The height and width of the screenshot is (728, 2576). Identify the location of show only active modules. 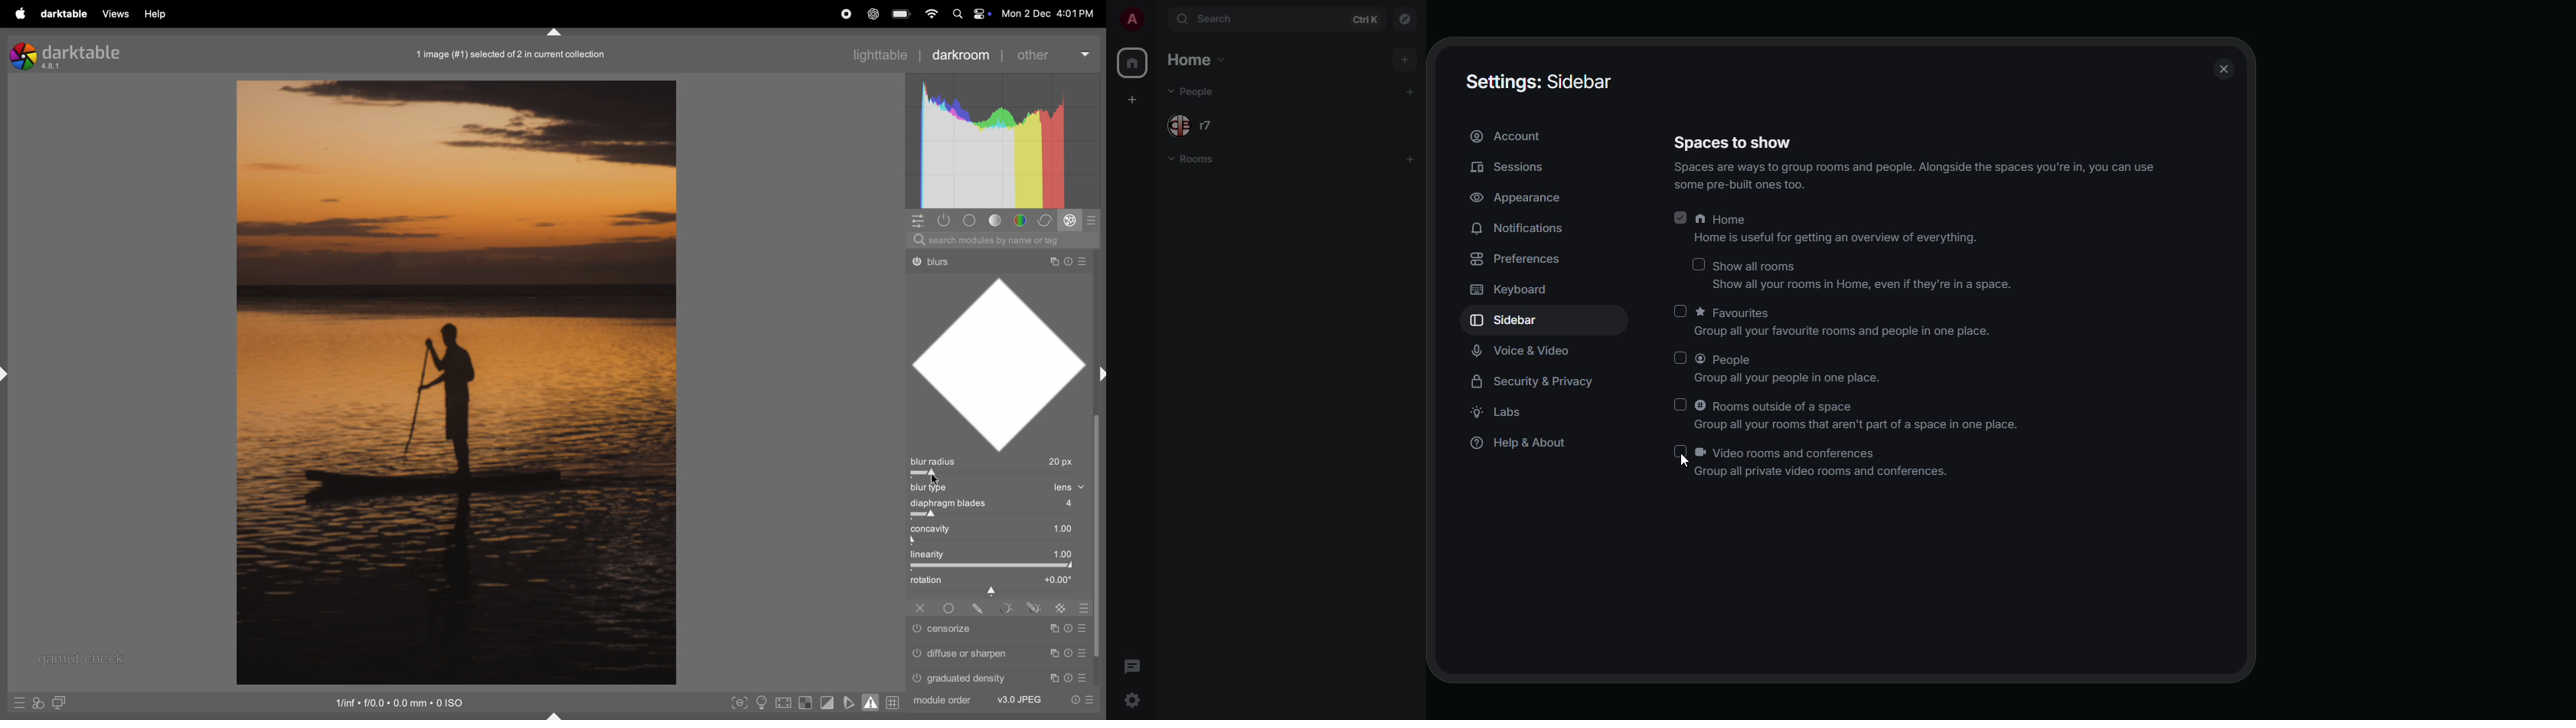
(944, 220).